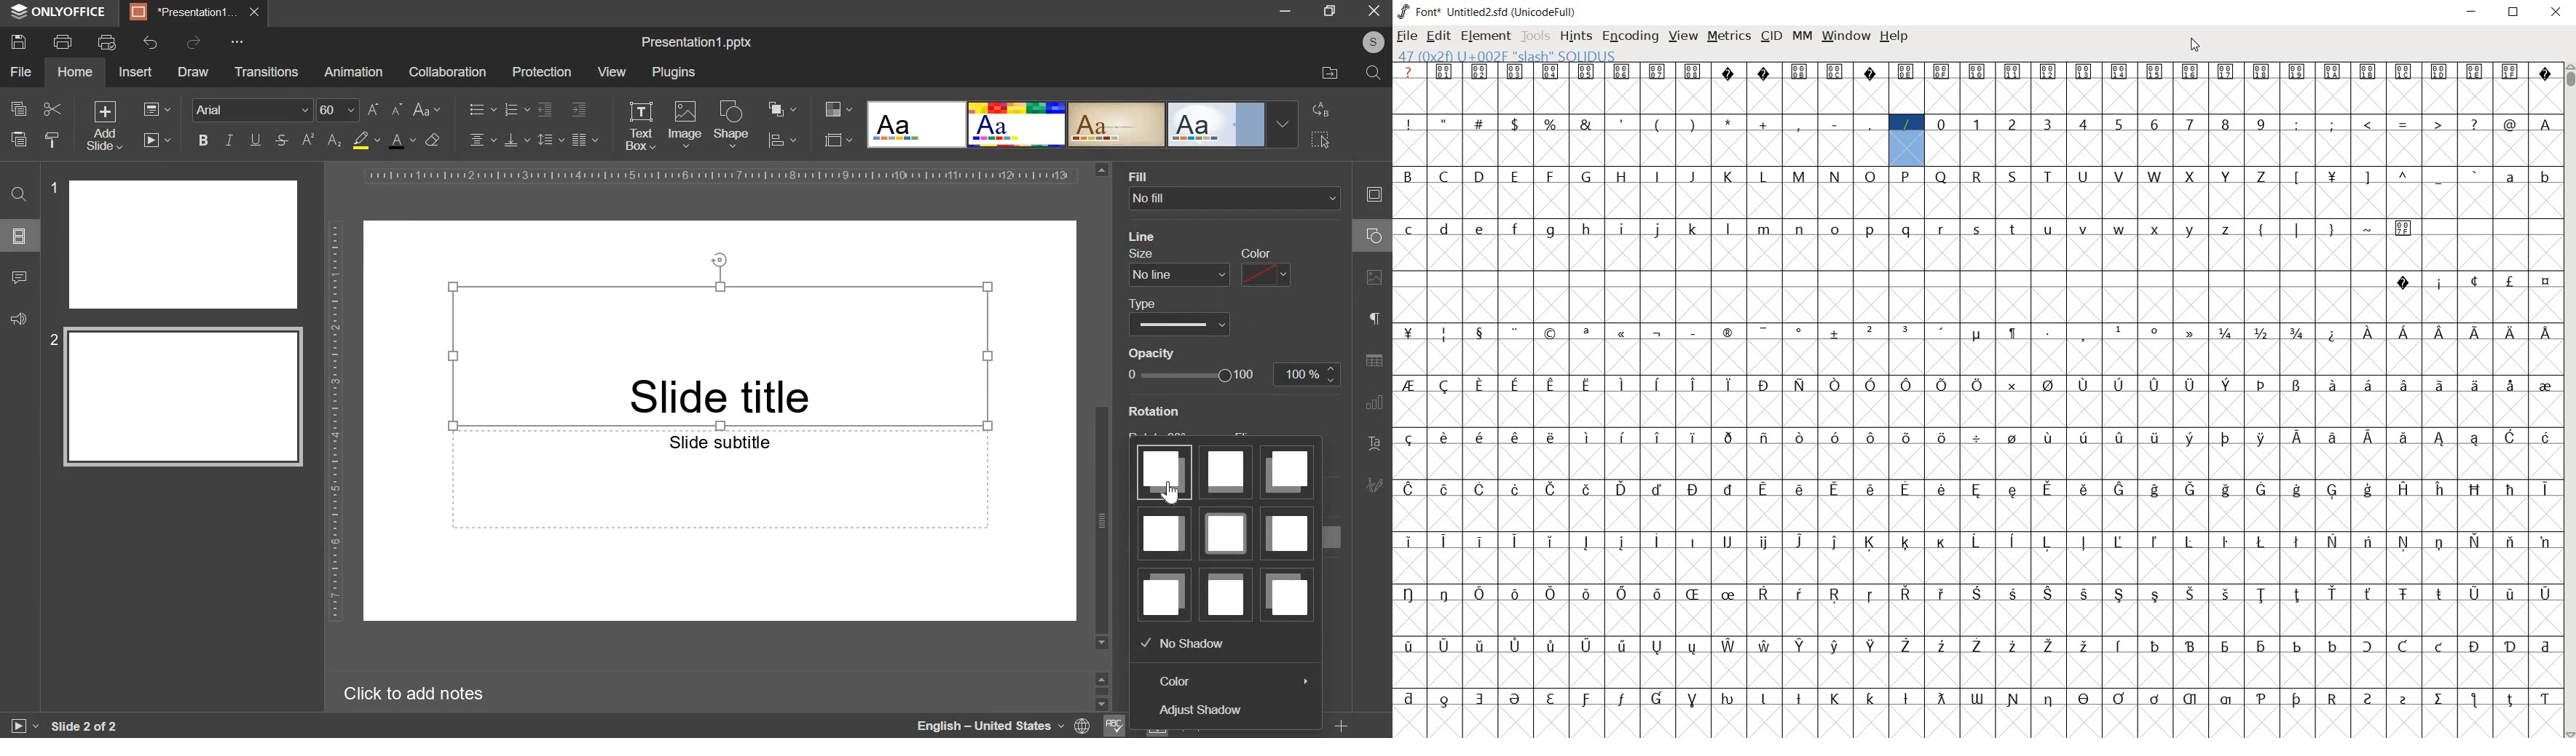  Describe the element at coordinates (1482, 230) in the screenshot. I see `glyph` at that location.